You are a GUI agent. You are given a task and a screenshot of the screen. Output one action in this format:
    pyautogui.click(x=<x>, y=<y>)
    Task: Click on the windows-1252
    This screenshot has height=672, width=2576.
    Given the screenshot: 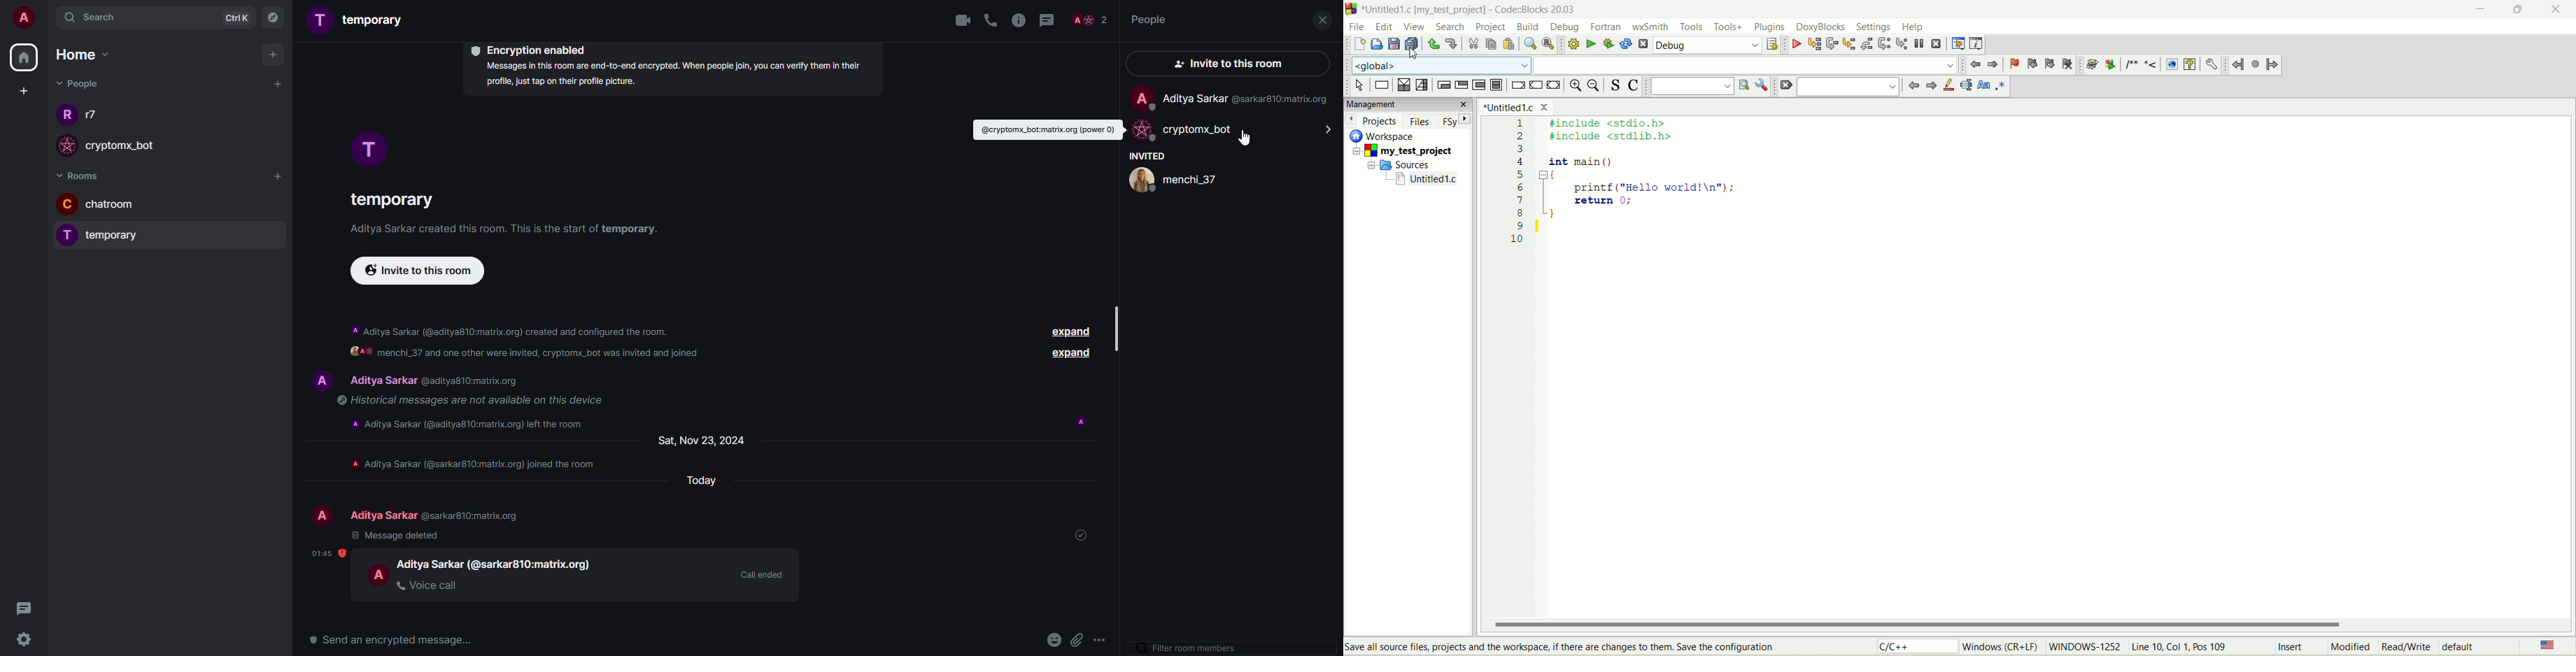 What is the action you would take?
    pyautogui.click(x=2085, y=648)
    